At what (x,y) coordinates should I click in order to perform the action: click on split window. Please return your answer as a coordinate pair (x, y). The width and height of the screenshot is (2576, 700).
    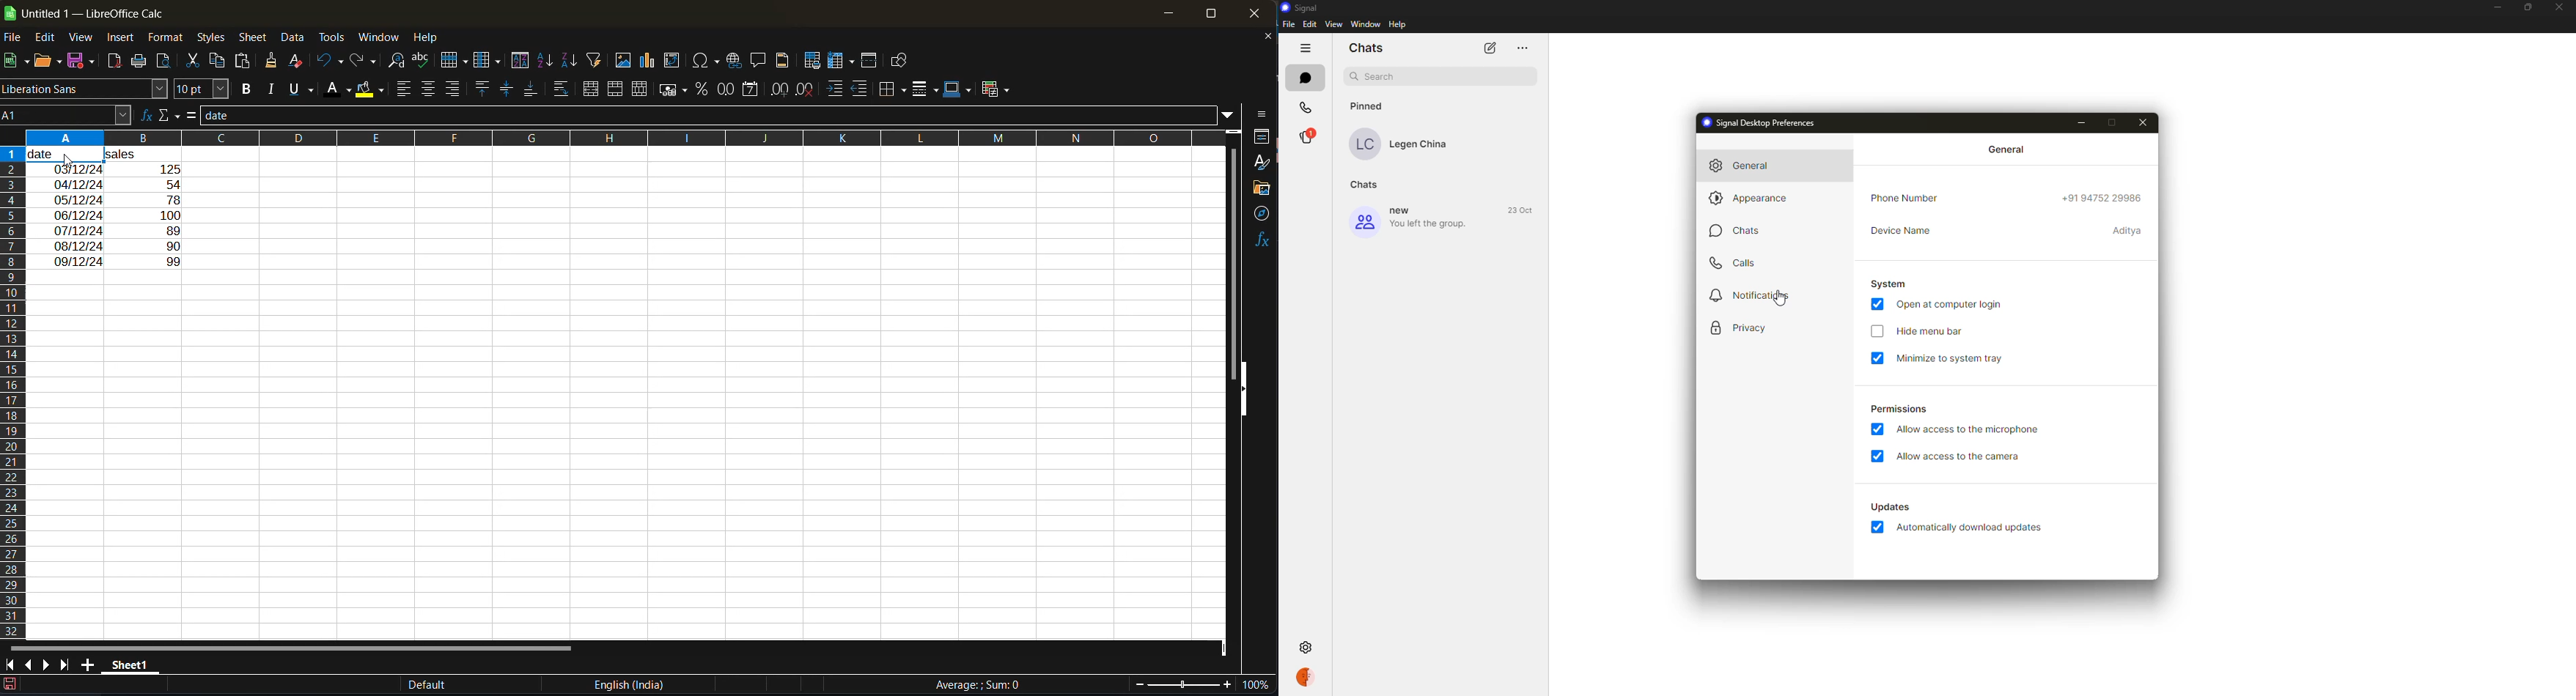
    Looking at the image, I should click on (869, 62).